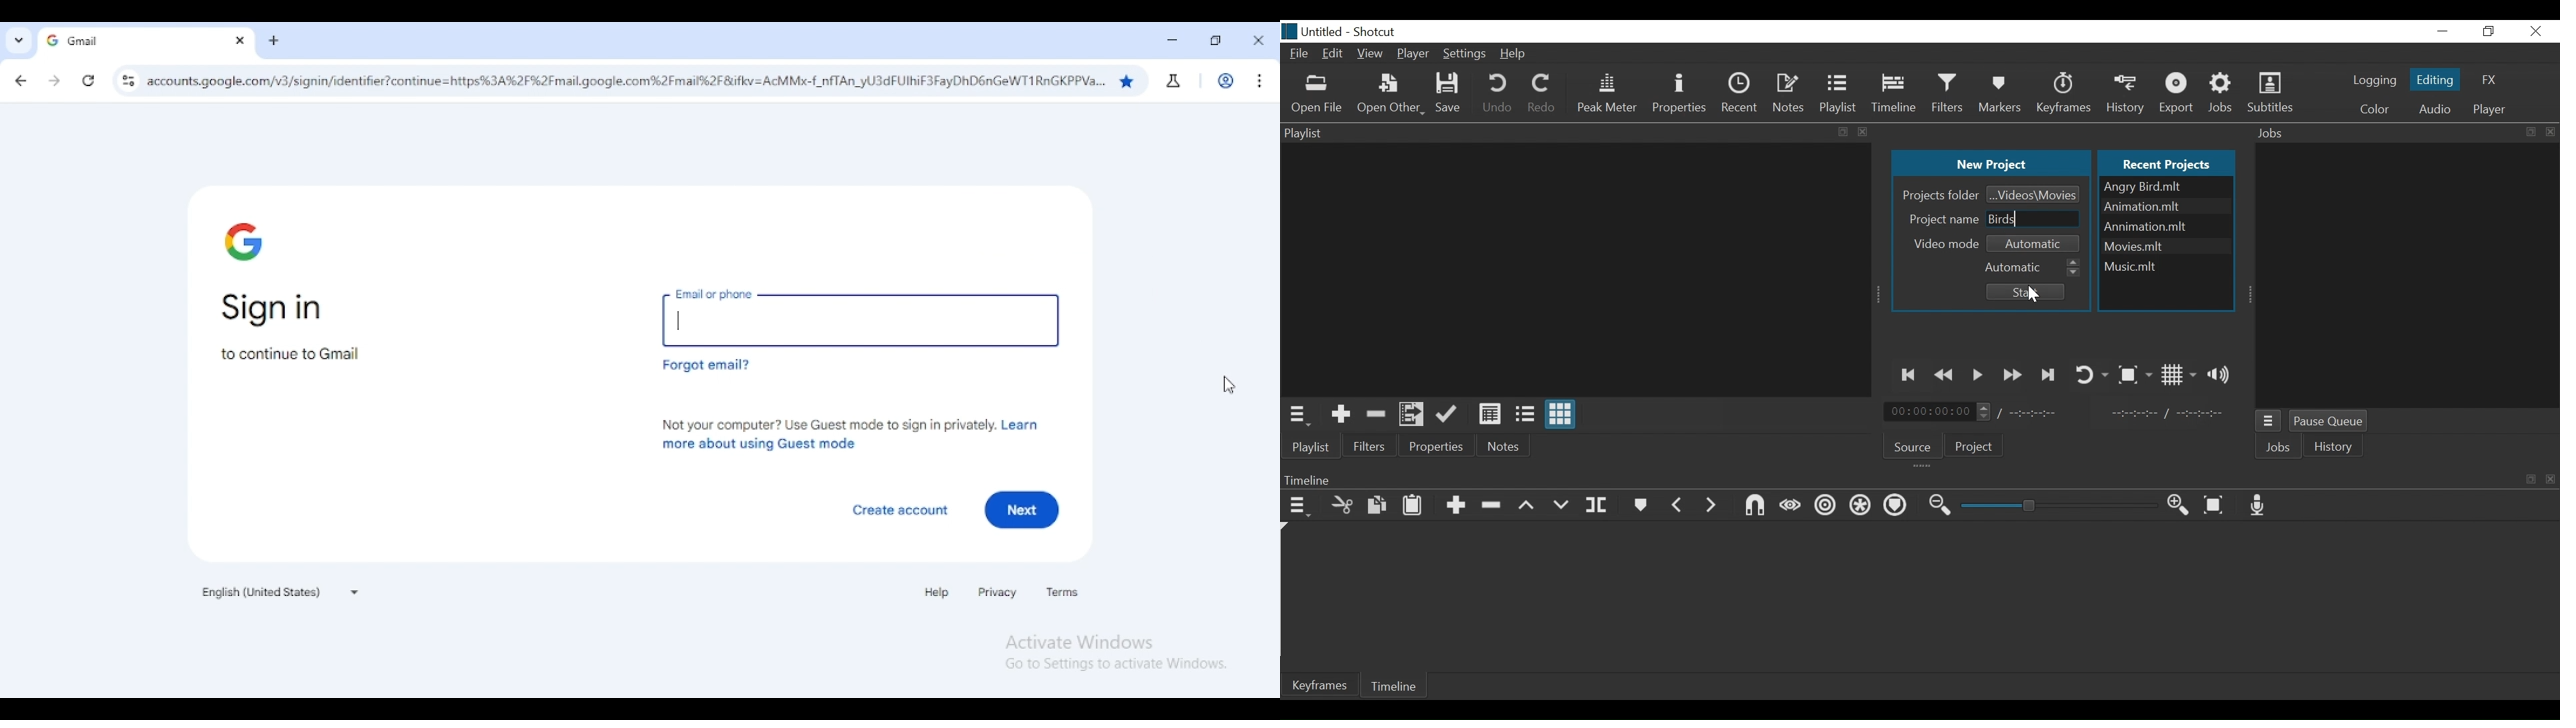  I want to click on Properties, so click(1679, 93).